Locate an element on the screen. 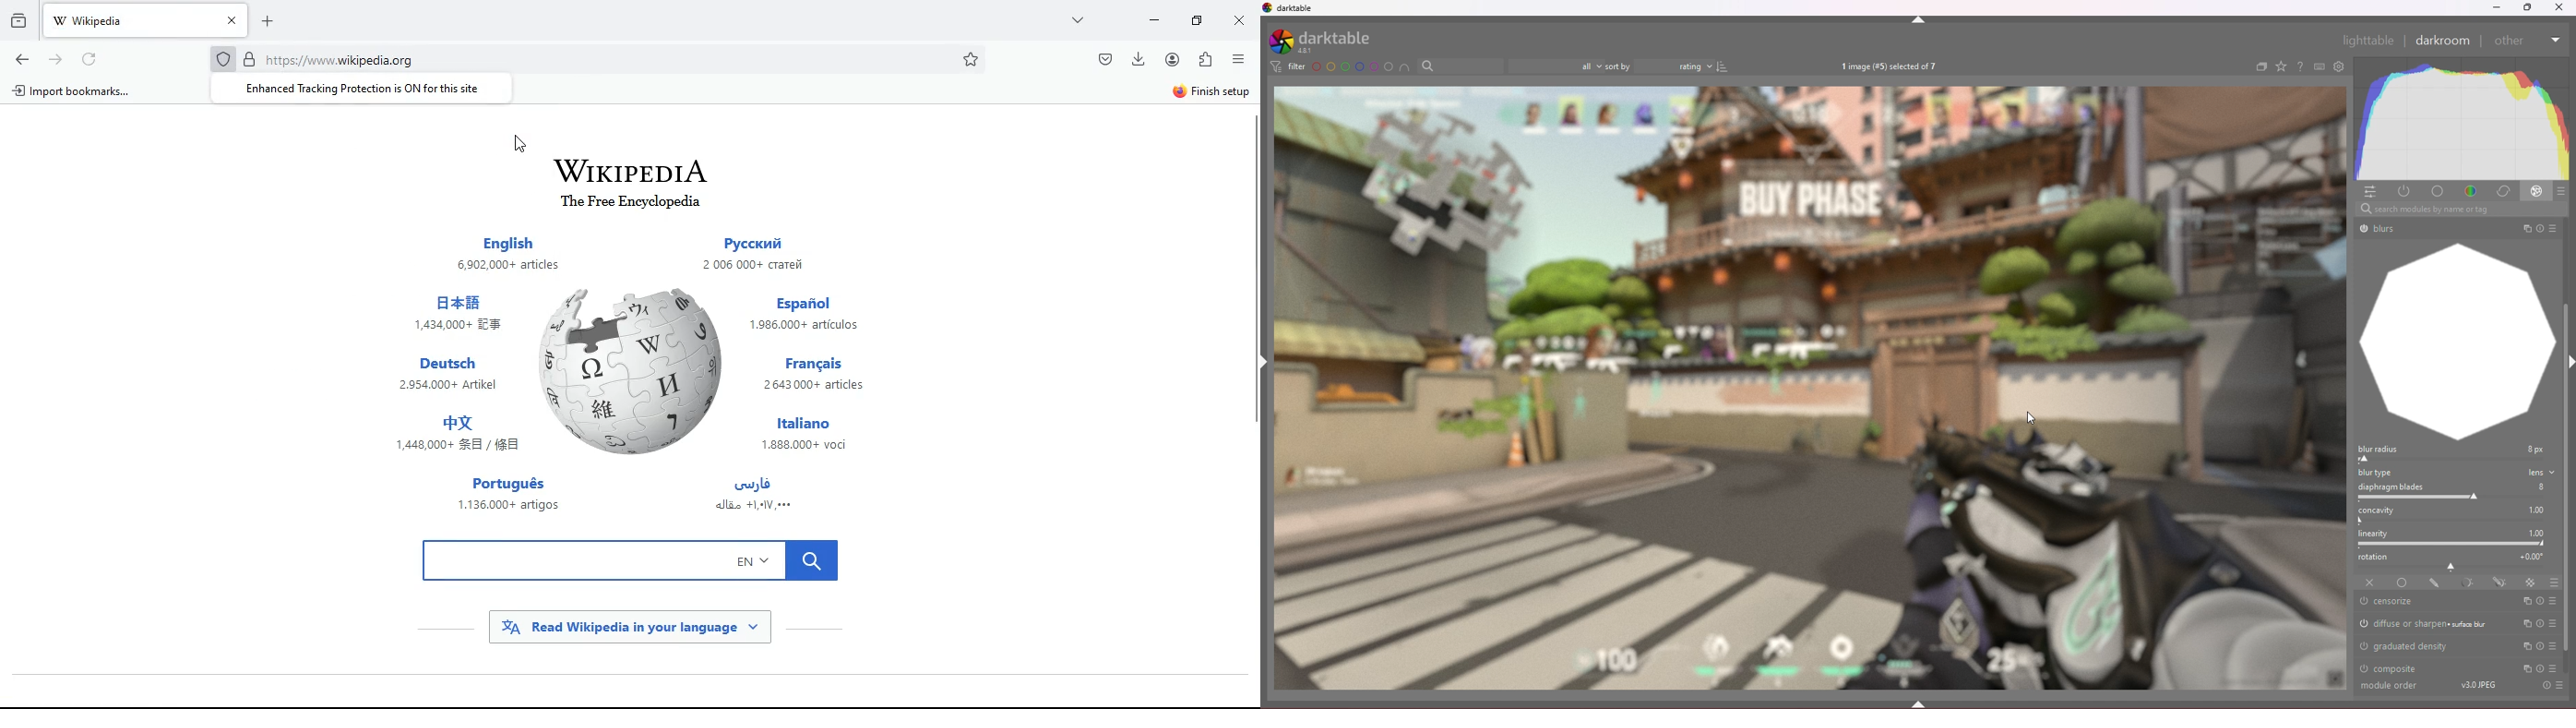 The image size is (2576, 728). composite is located at coordinates (2392, 668).